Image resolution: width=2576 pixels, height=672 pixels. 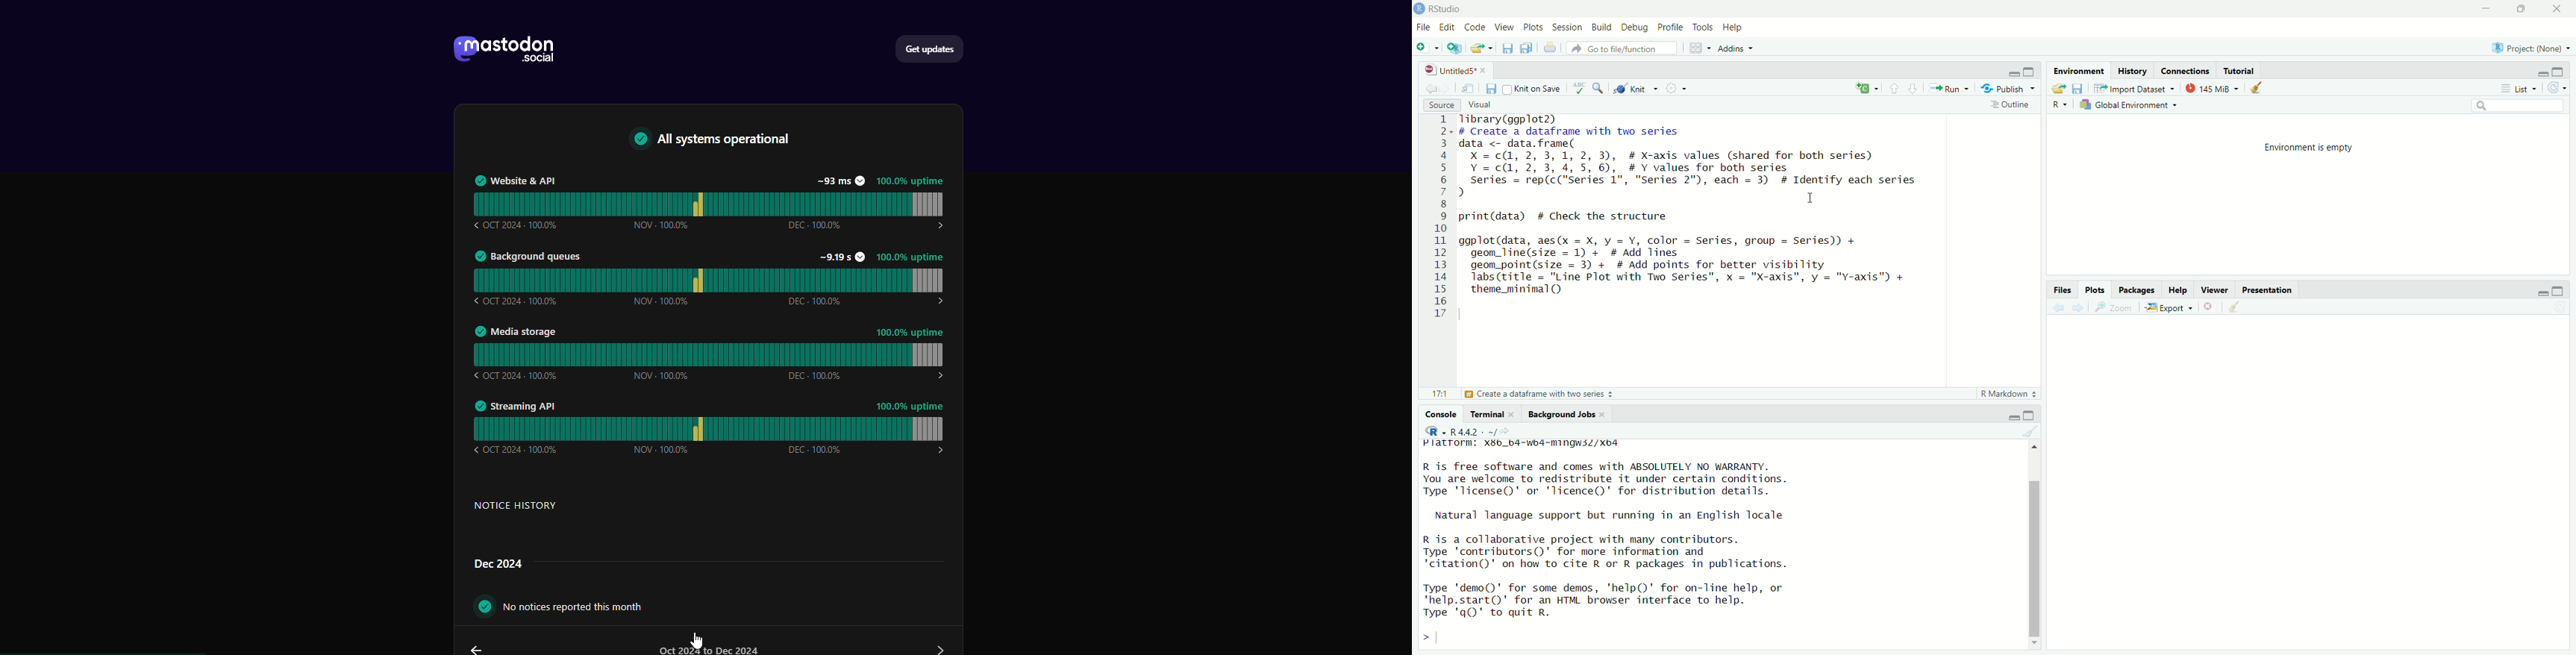 I want to click on Sessions, so click(x=1567, y=29).